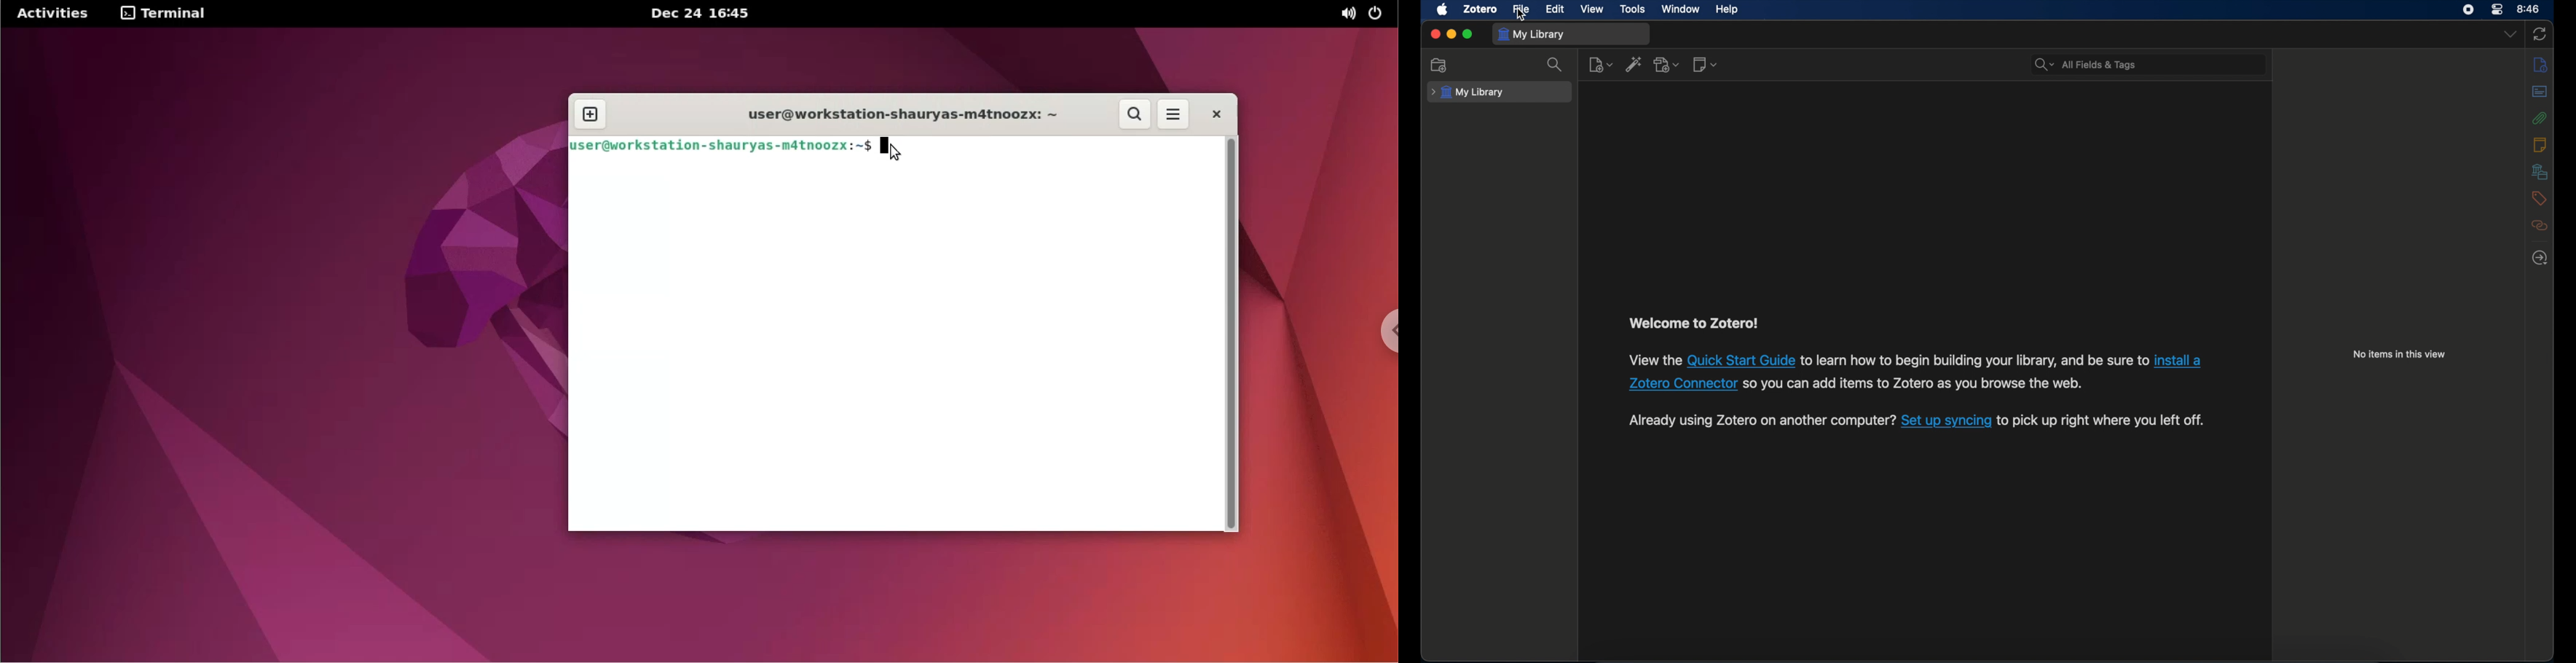  Describe the element at coordinates (1679, 384) in the screenshot. I see `Zotero connector link` at that location.